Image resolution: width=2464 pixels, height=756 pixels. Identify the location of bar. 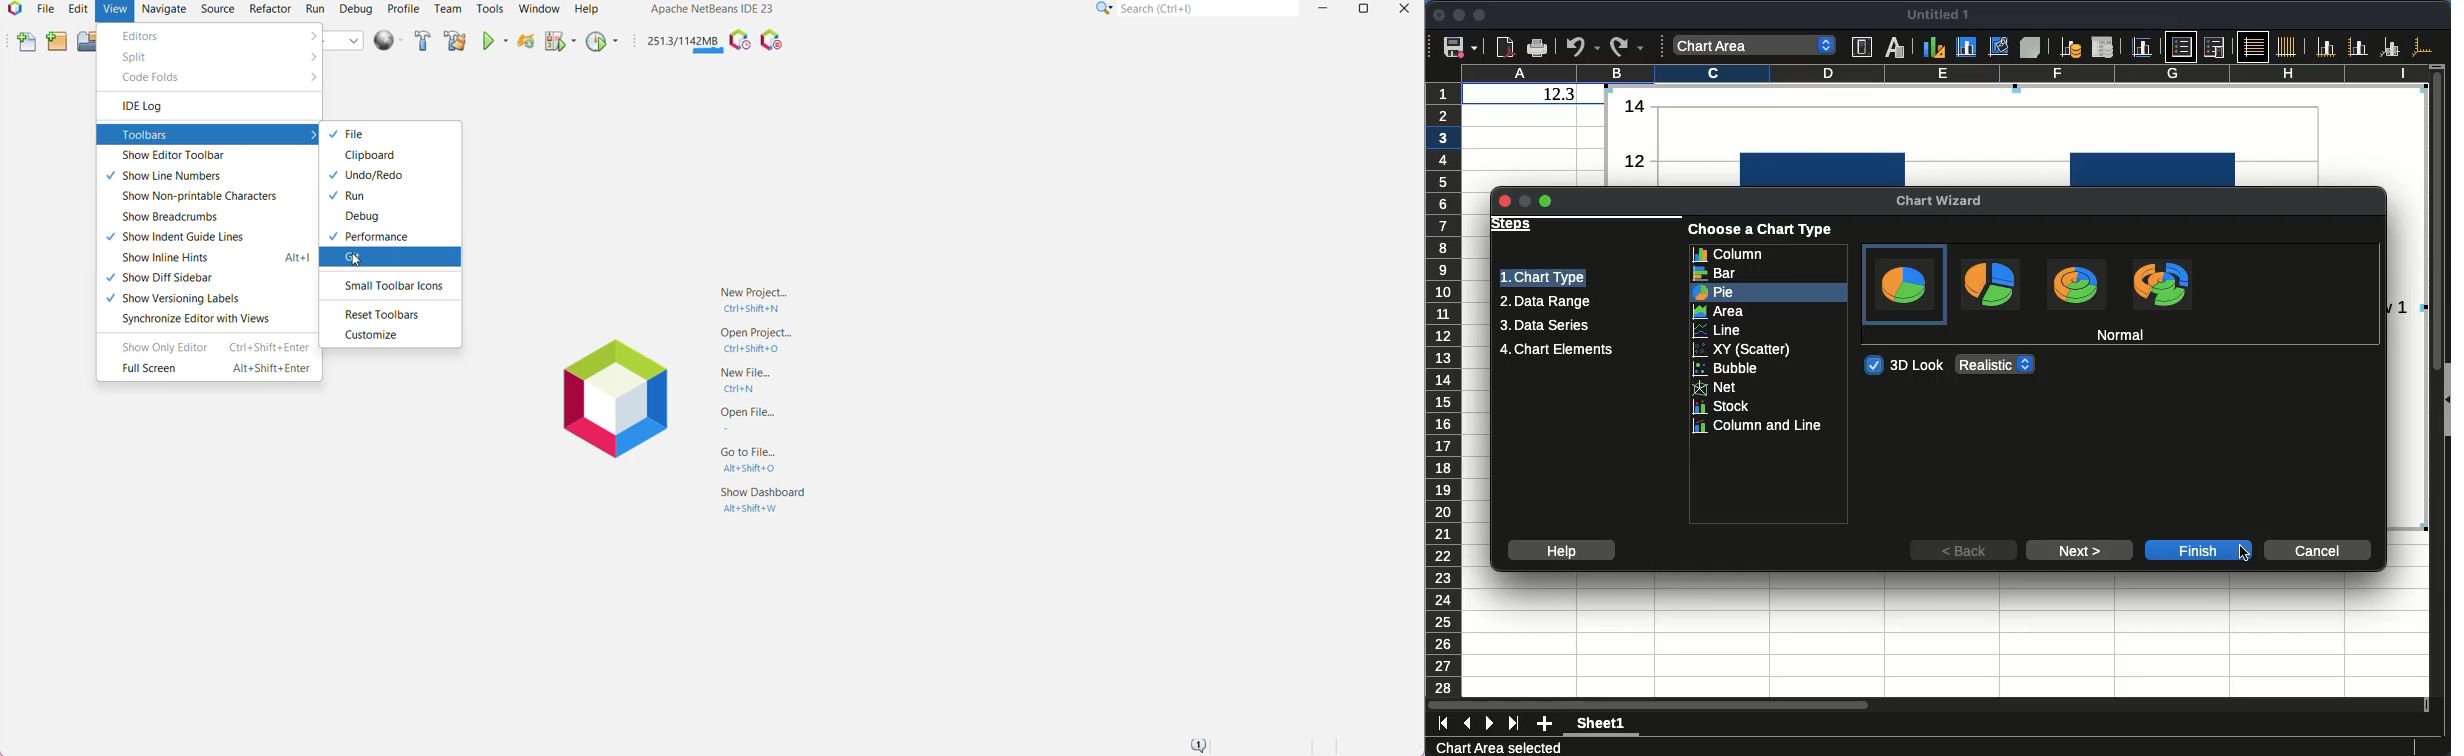
(1769, 273).